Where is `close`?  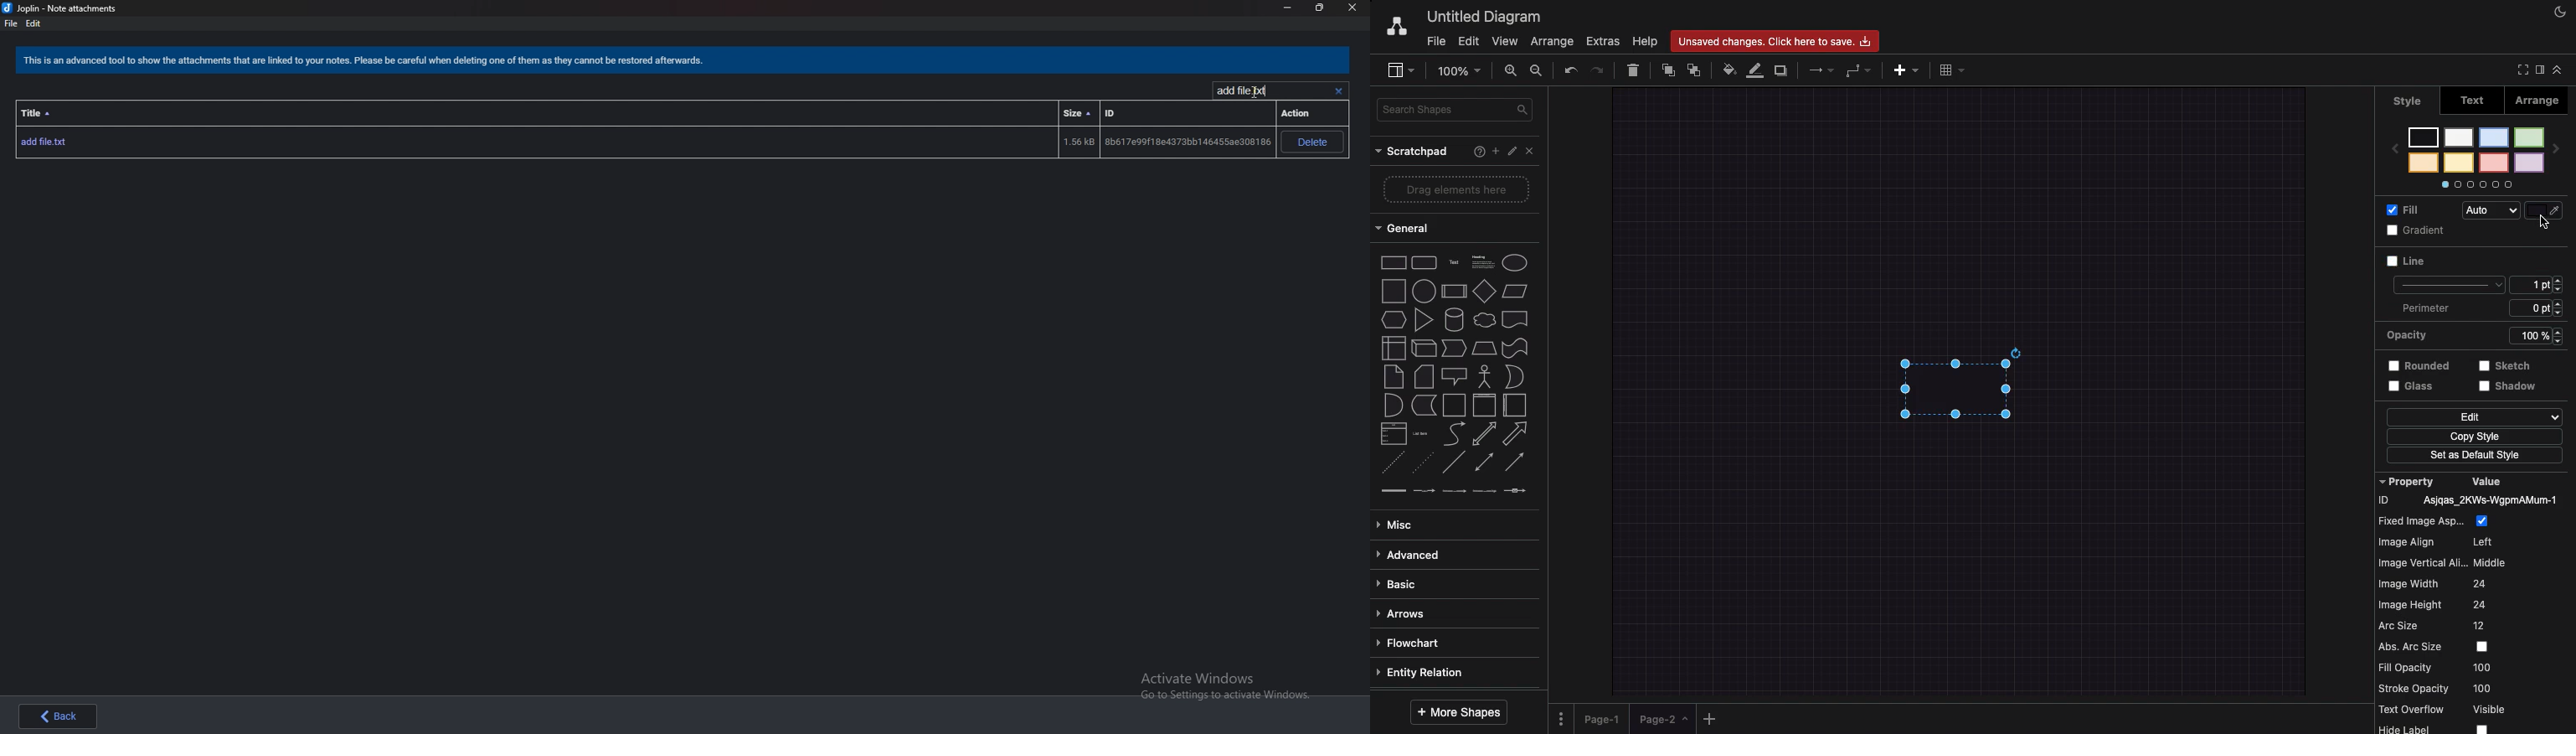
close is located at coordinates (1352, 9).